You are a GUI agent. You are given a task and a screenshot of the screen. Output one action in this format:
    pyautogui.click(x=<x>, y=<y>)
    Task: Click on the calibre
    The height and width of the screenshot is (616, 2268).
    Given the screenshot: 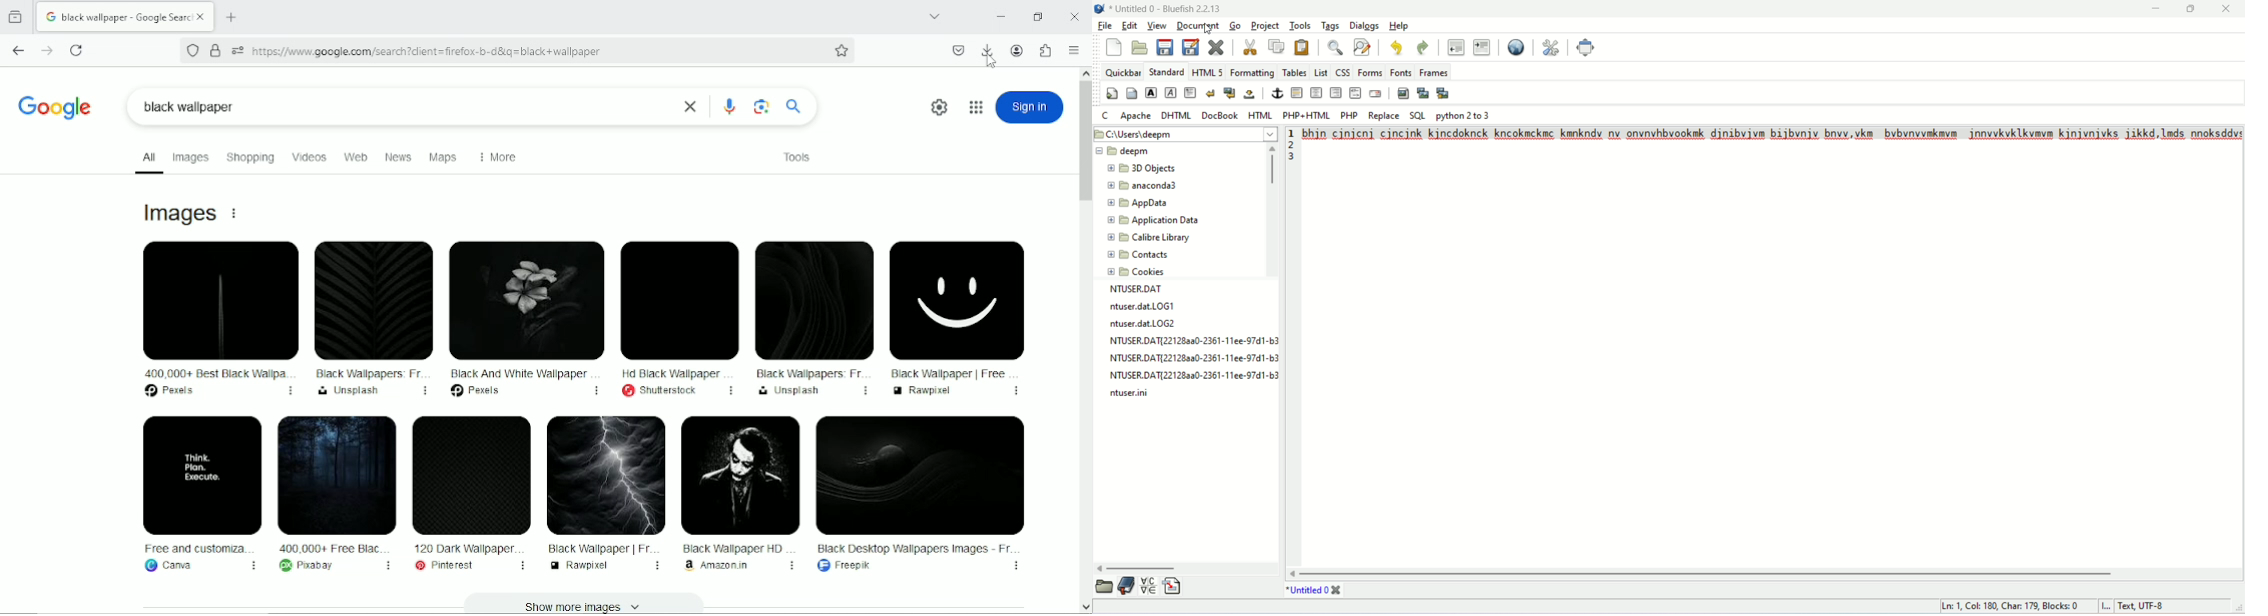 What is the action you would take?
    pyautogui.click(x=1150, y=237)
    